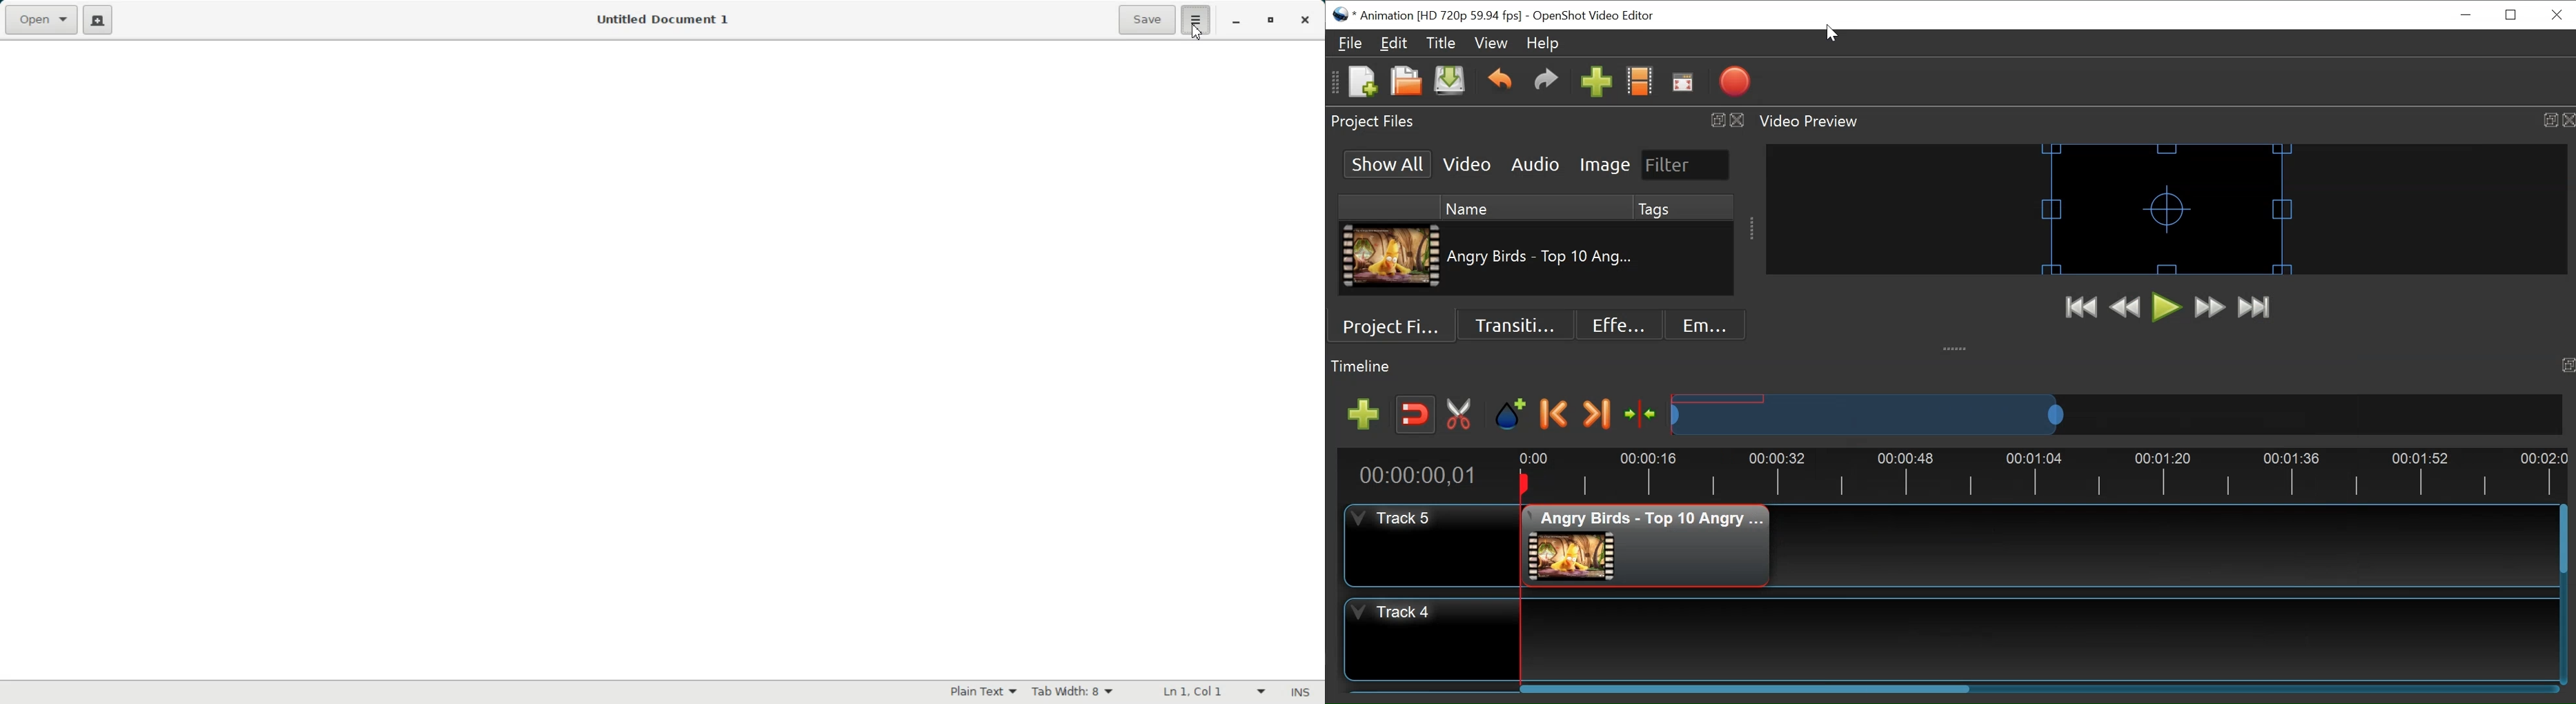 The height and width of the screenshot is (728, 2576). What do you see at coordinates (1682, 83) in the screenshot?
I see `Fullscreen` at bounding box center [1682, 83].